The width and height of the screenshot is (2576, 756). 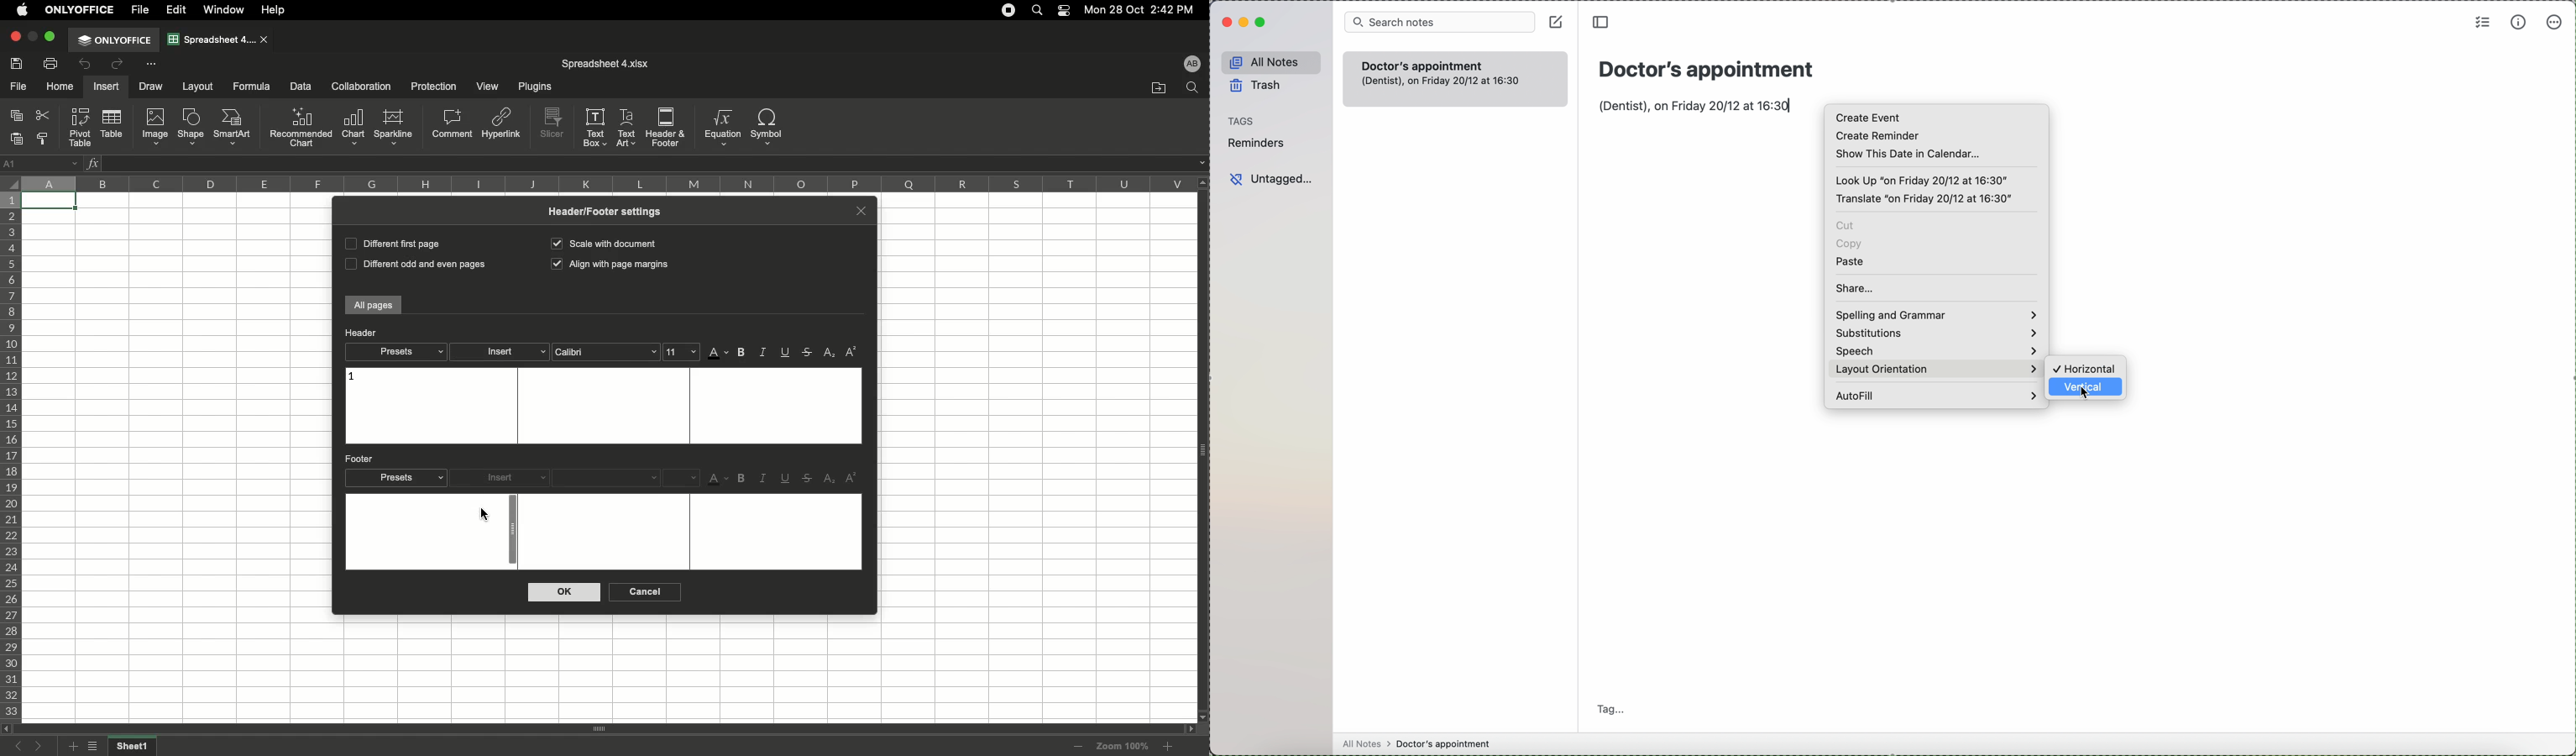 I want to click on Scale with document, so click(x=603, y=243).